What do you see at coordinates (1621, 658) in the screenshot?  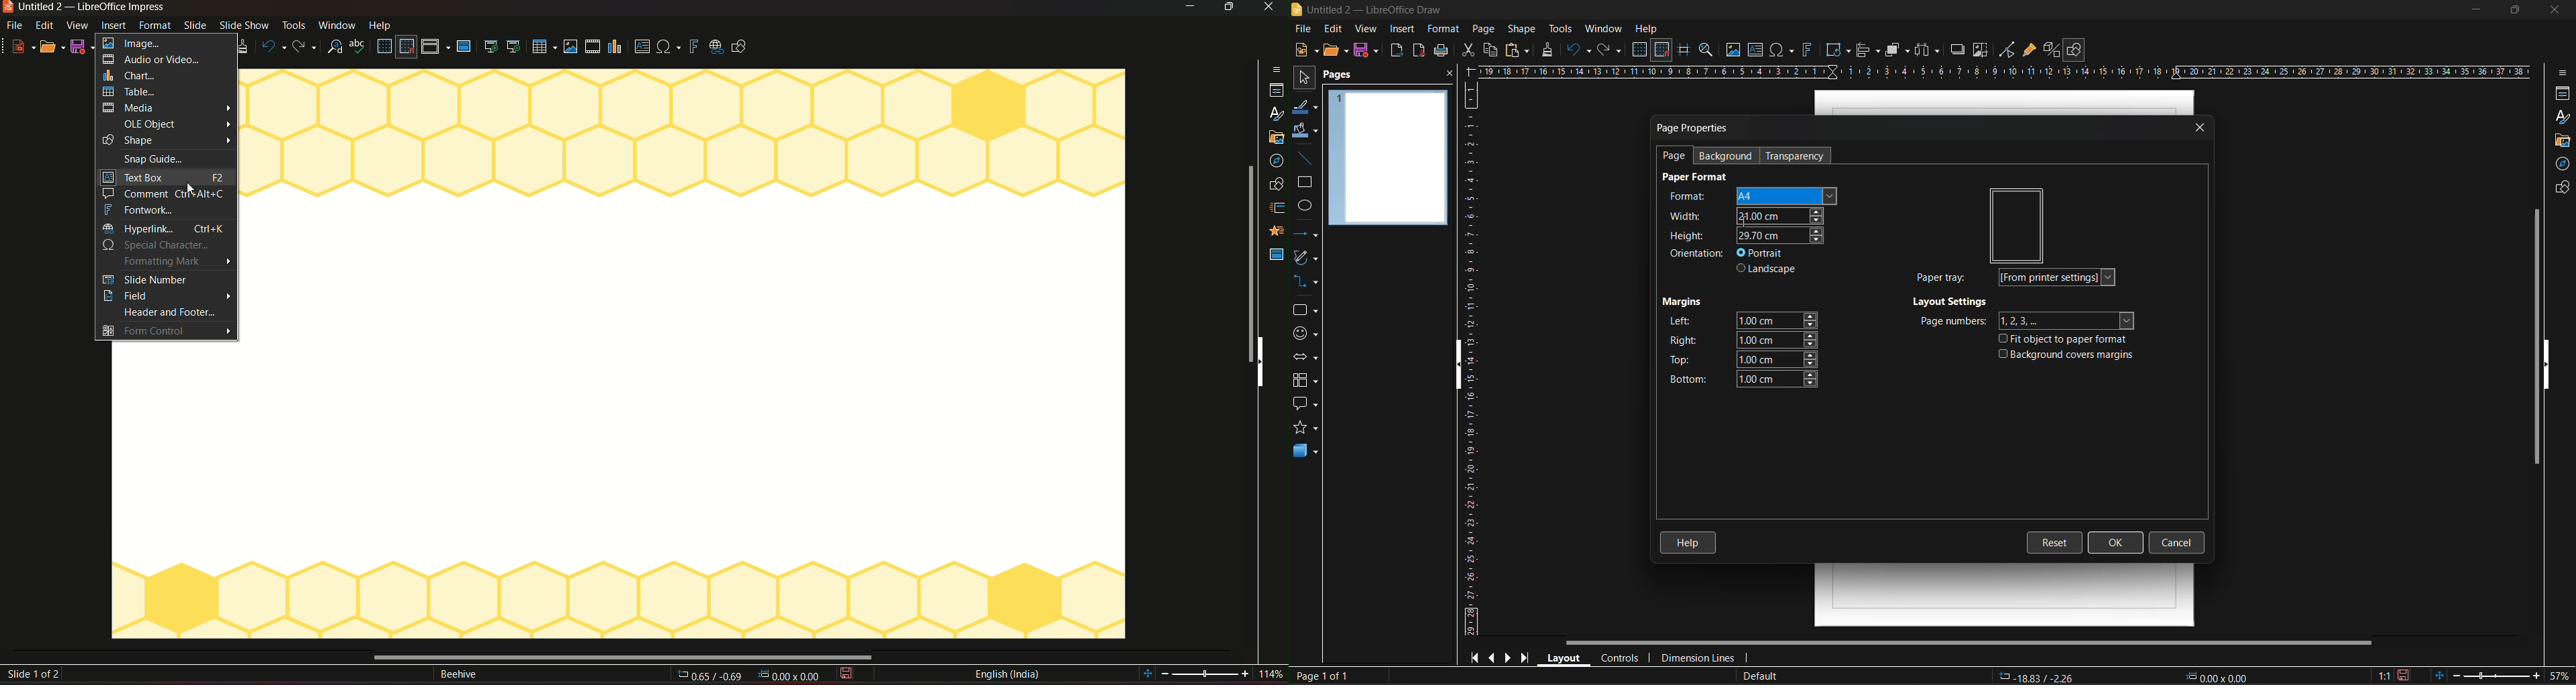 I see `controls` at bounding box center [1621, 658].